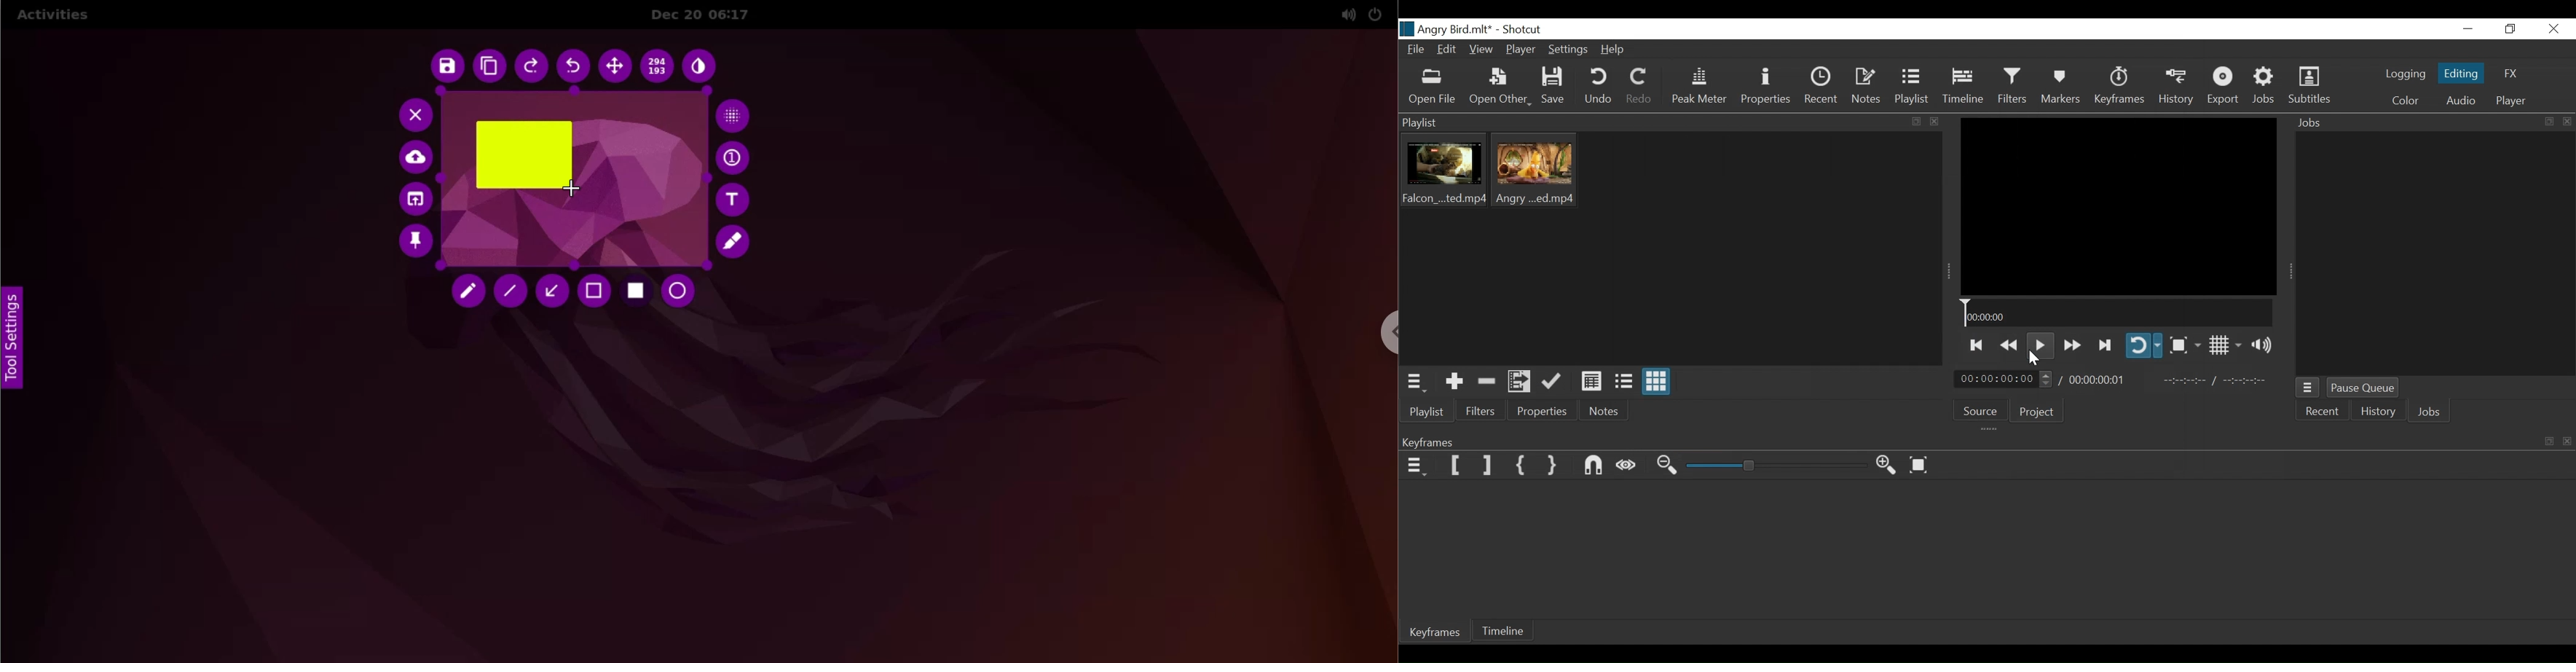 The width and height of the screenshot is (2576, 672). I want to click on View as detail, so click(1592, 382).